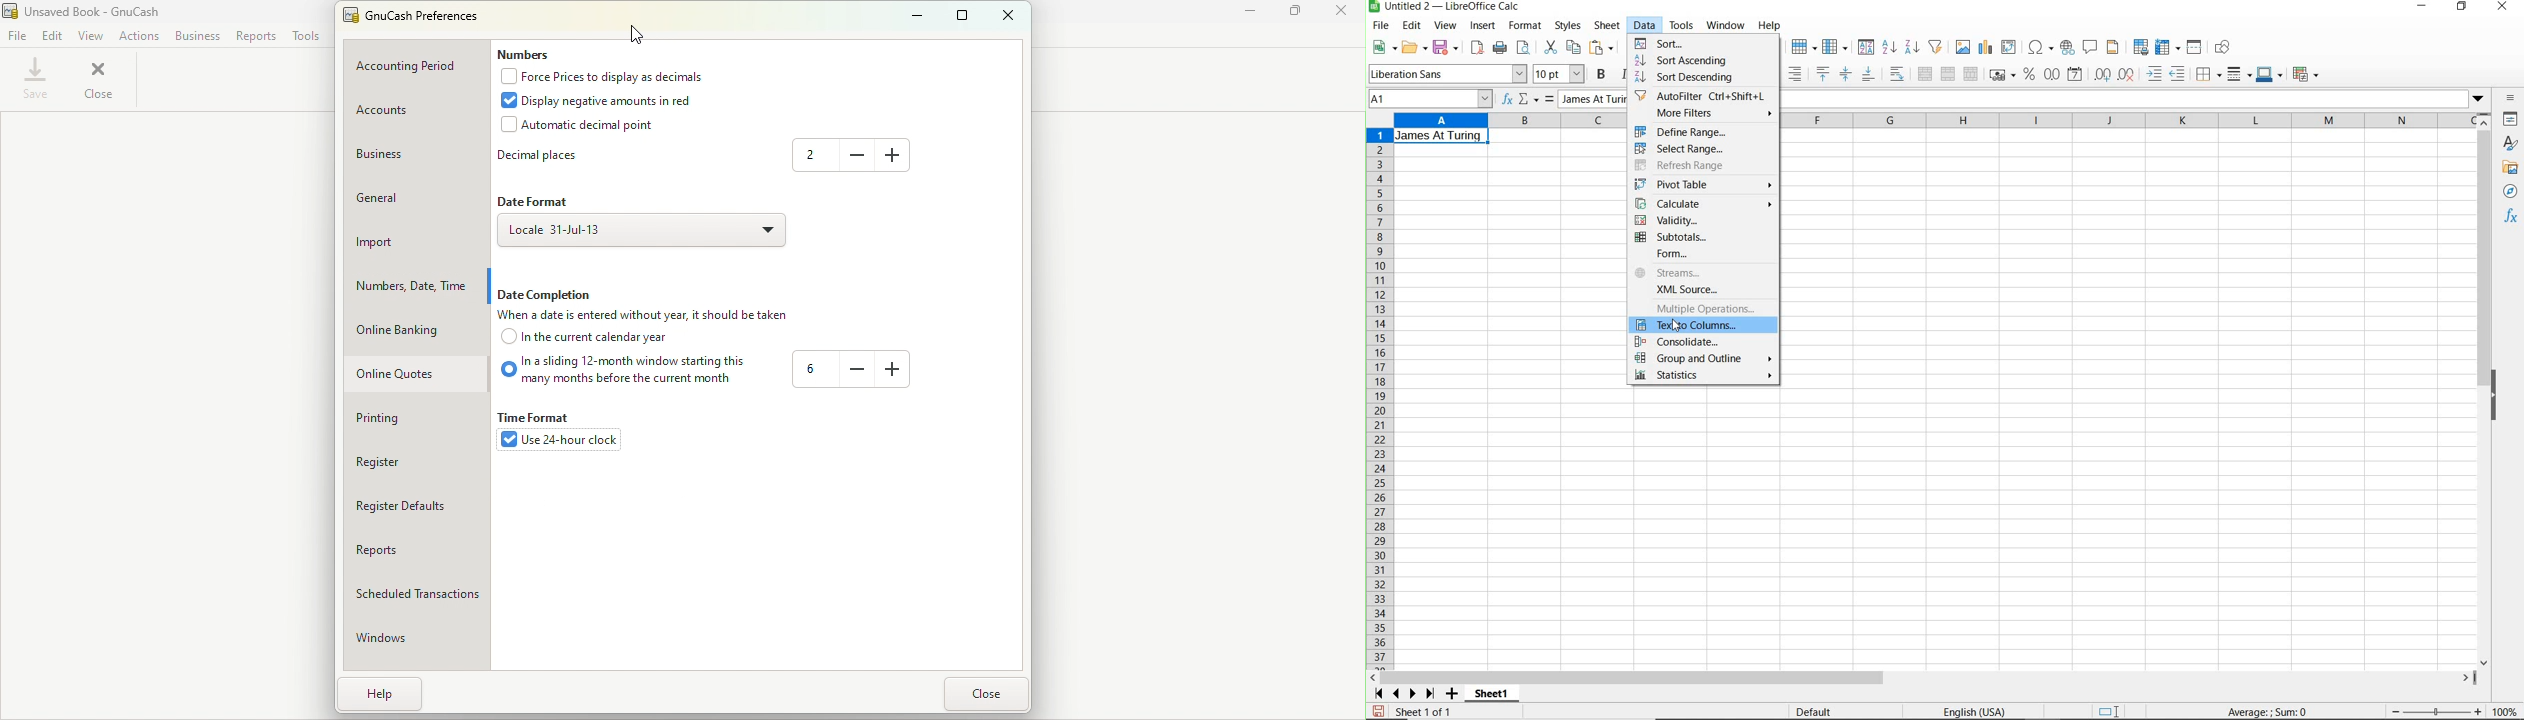  Describe the element at coordinates (101, 80) in the screenshot. I see `close` at that location.